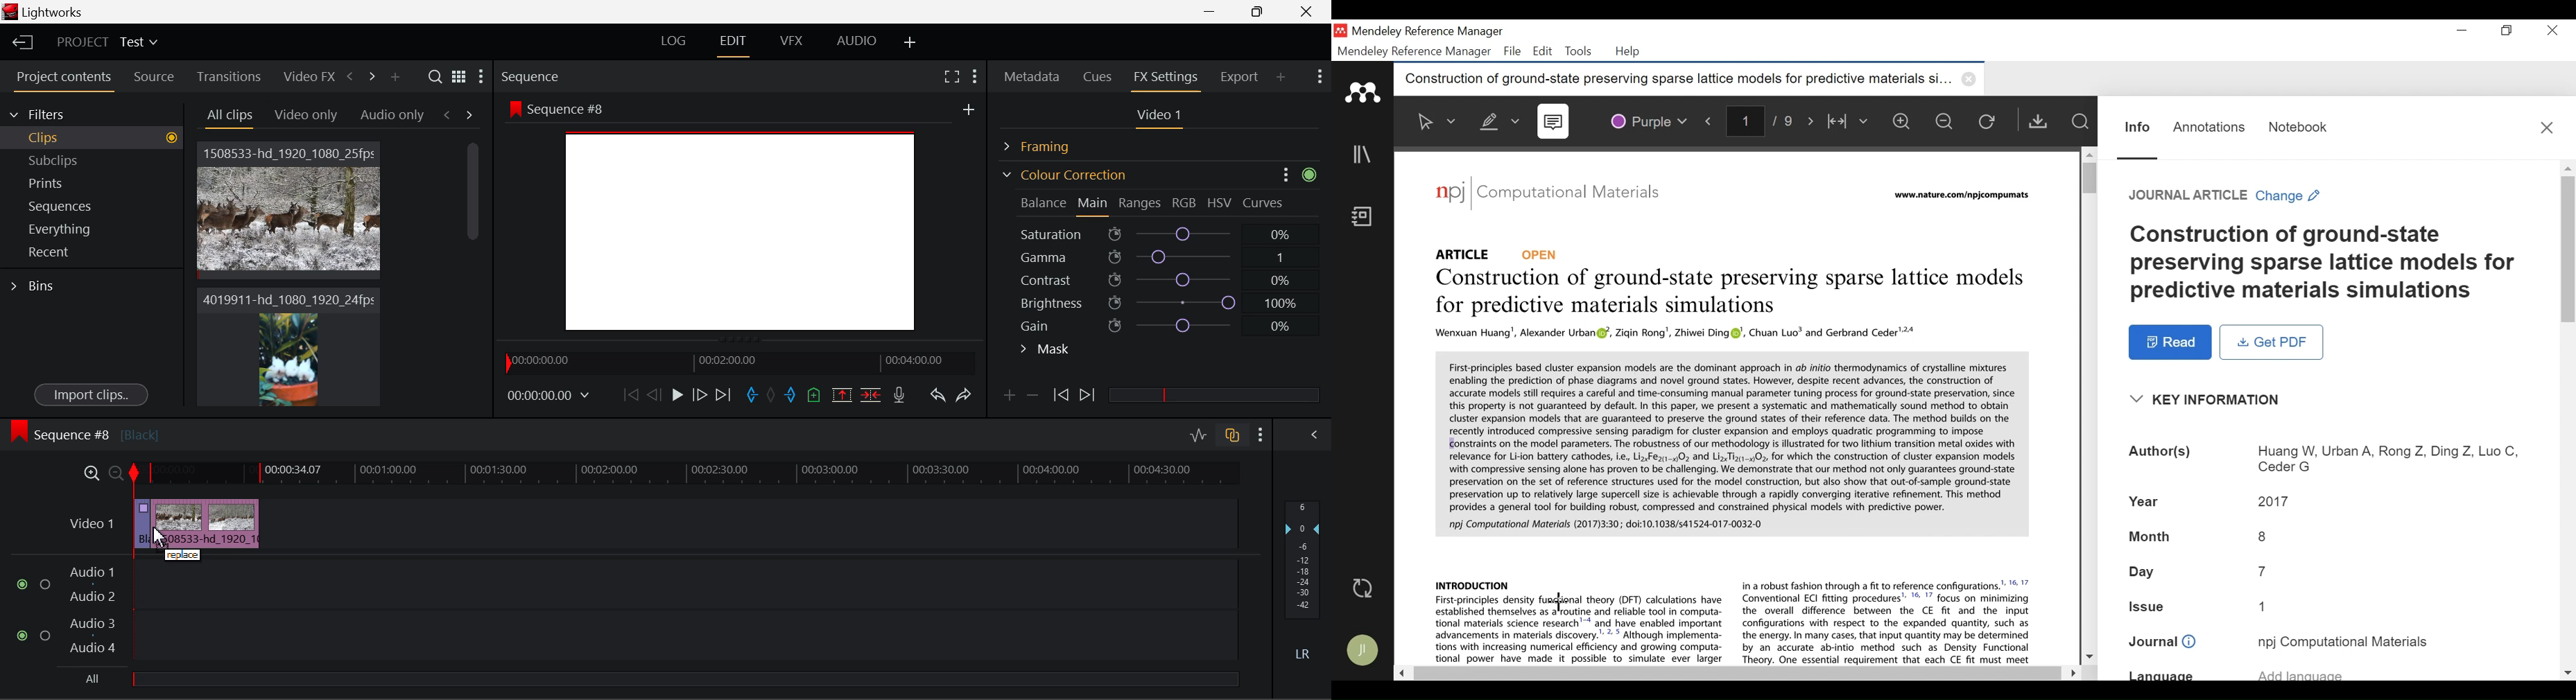 Image resolution: width=2576 pixels, height=700 pixels. I want to click on Notebook, so click(1364, 218).